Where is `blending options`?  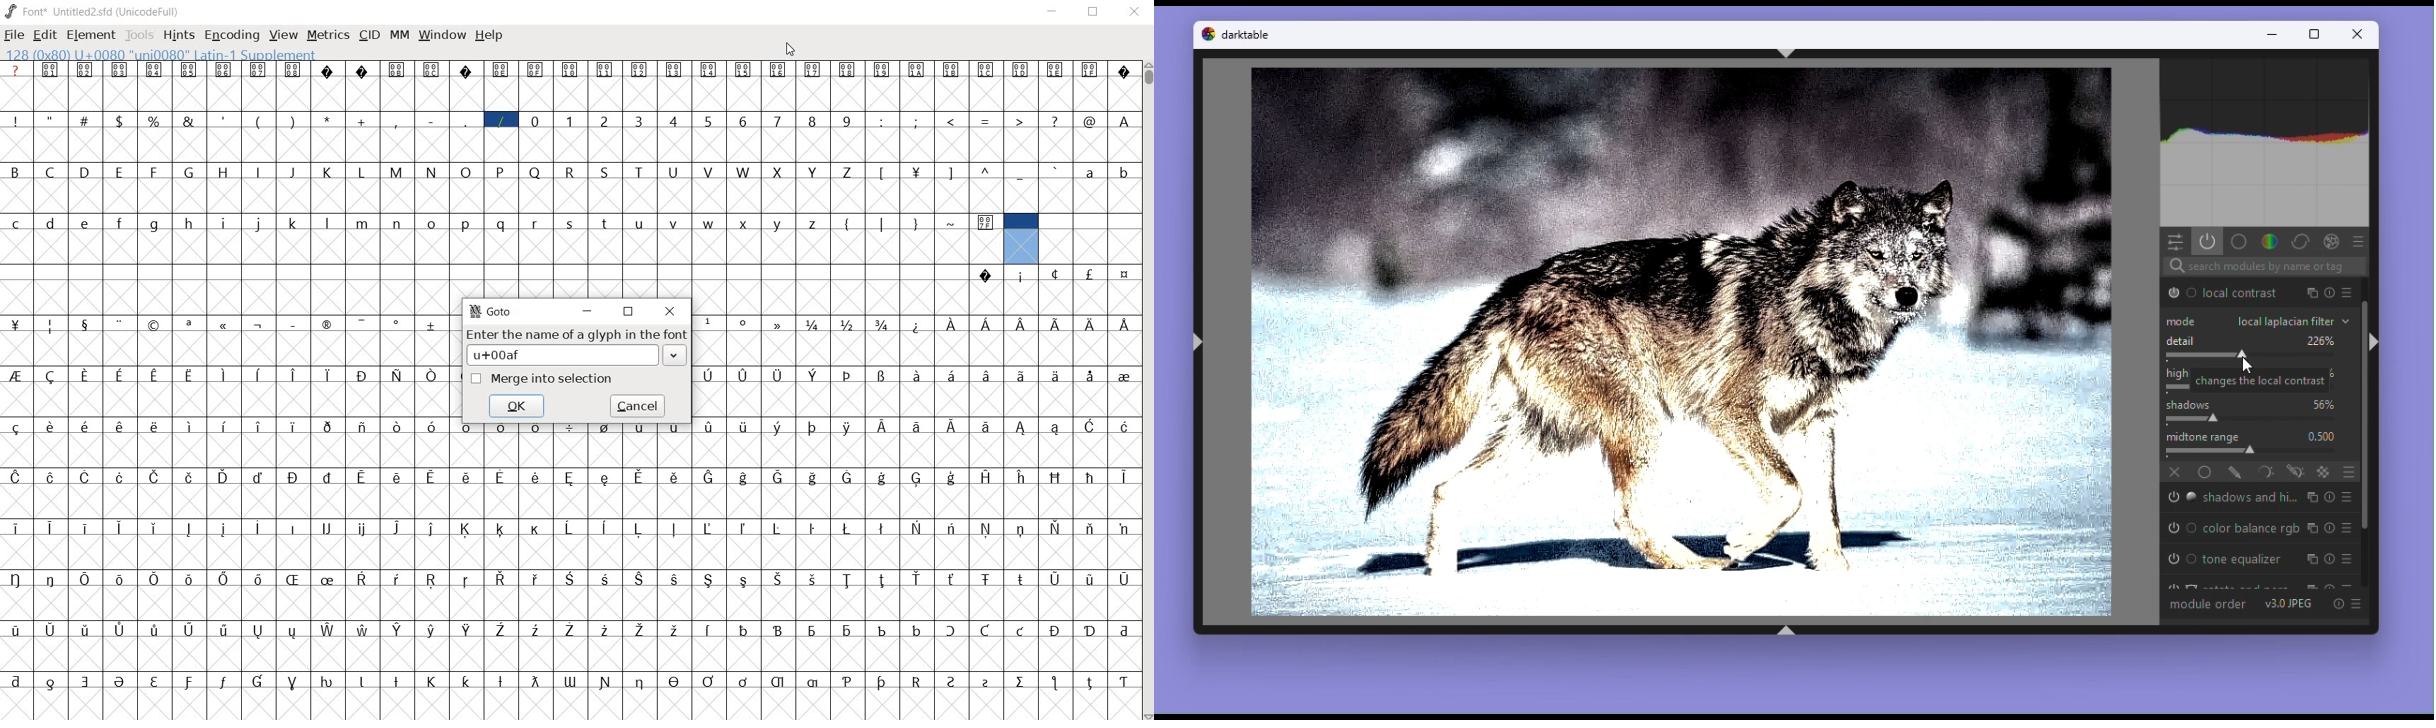 blending options is located at coordinates (2350, 474).